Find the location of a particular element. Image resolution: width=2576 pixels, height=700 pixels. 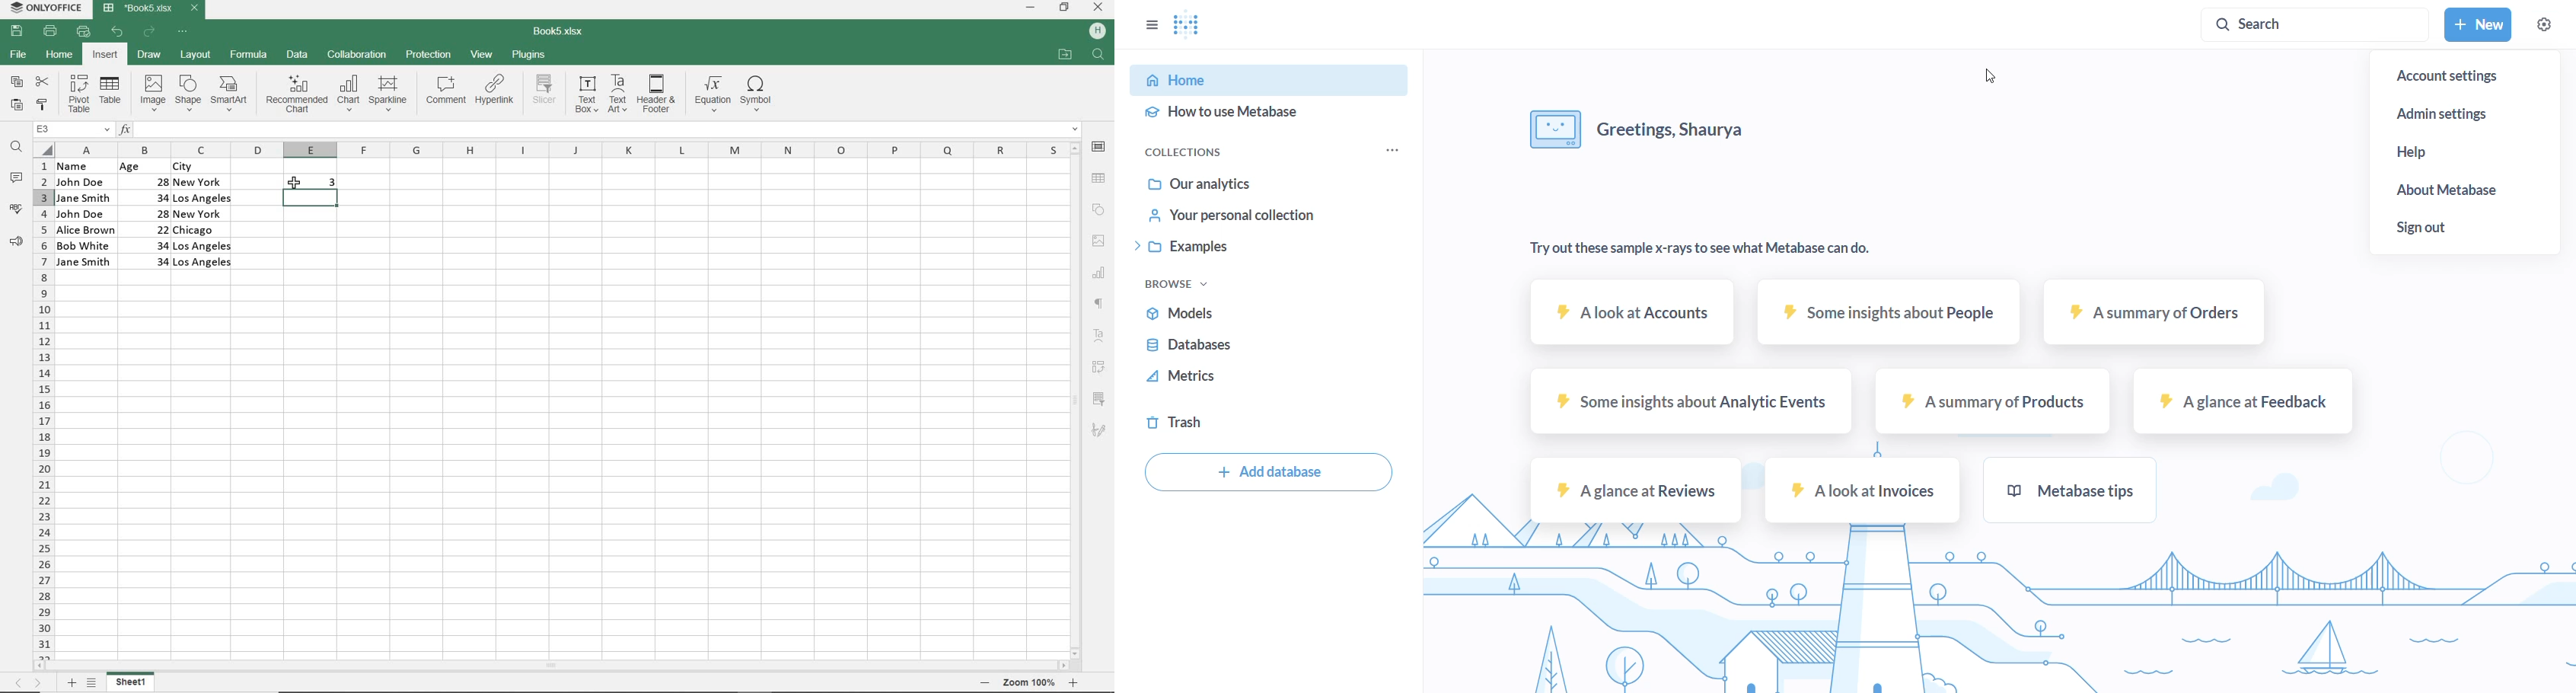

metrics is located at coordinates (1194, 377).